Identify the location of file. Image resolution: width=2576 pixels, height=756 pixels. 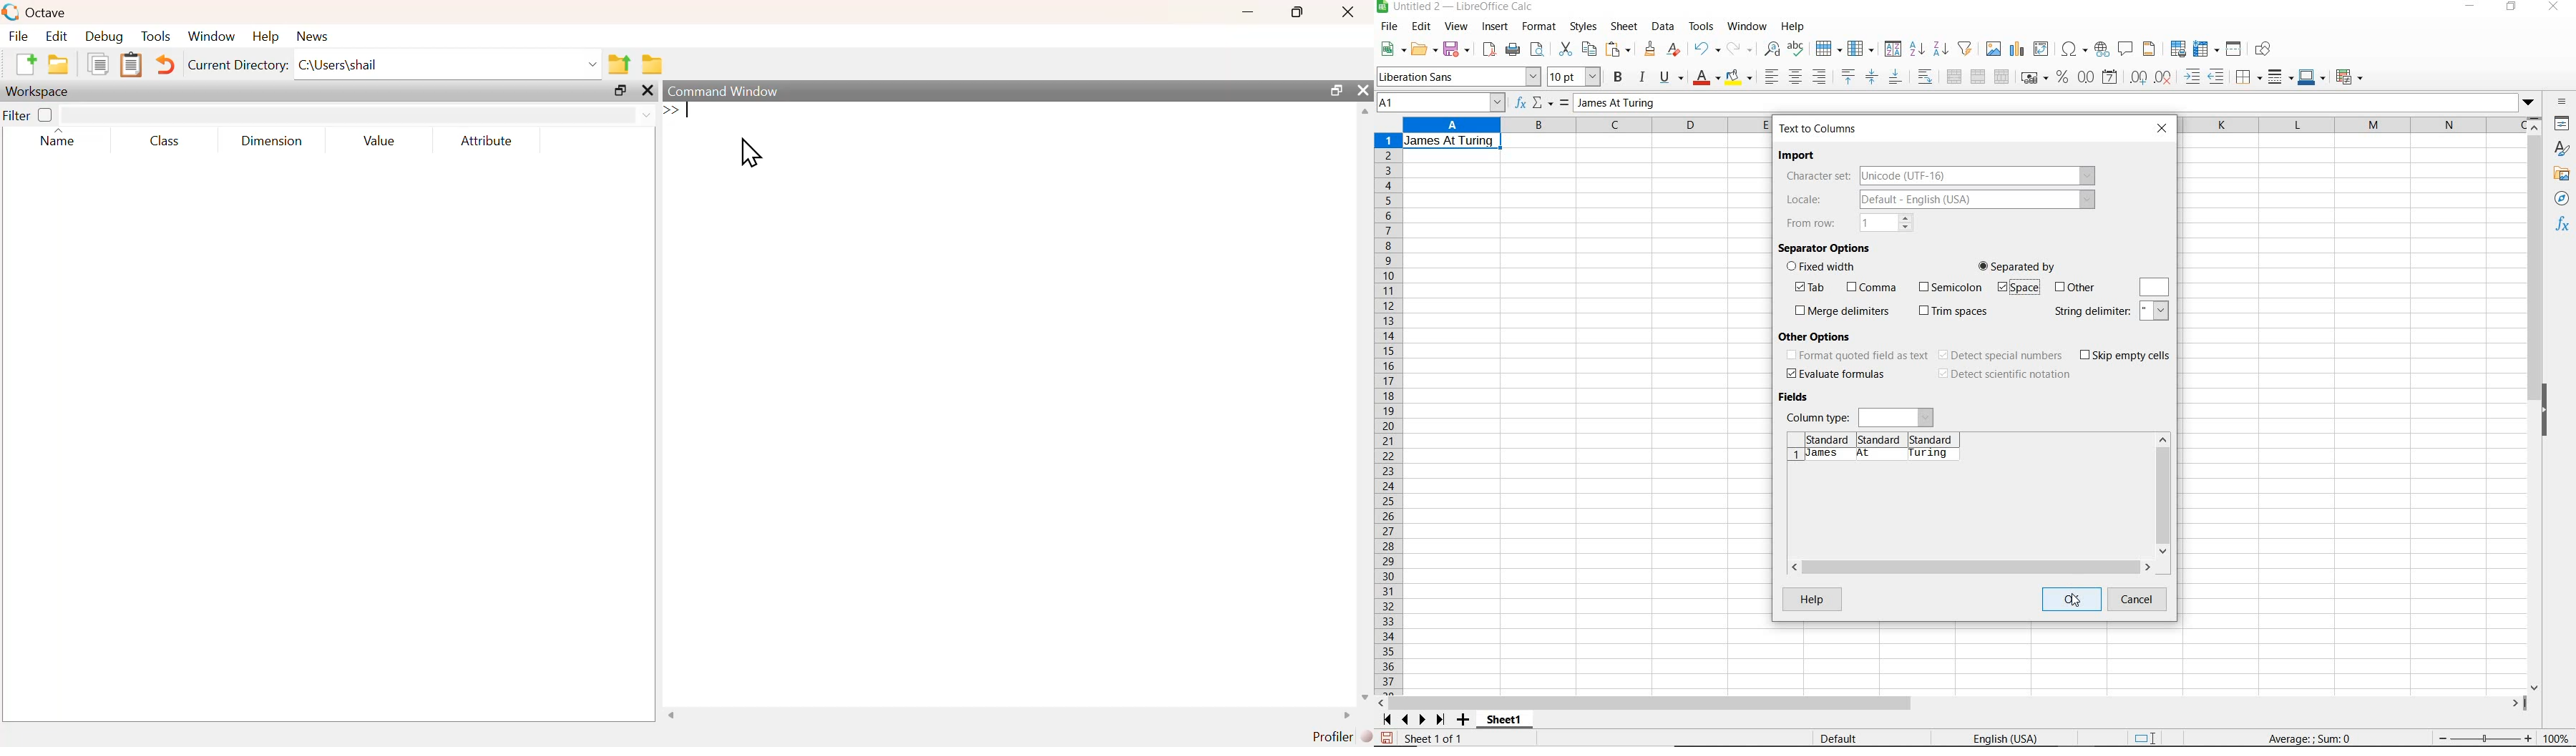
(1387, 27).